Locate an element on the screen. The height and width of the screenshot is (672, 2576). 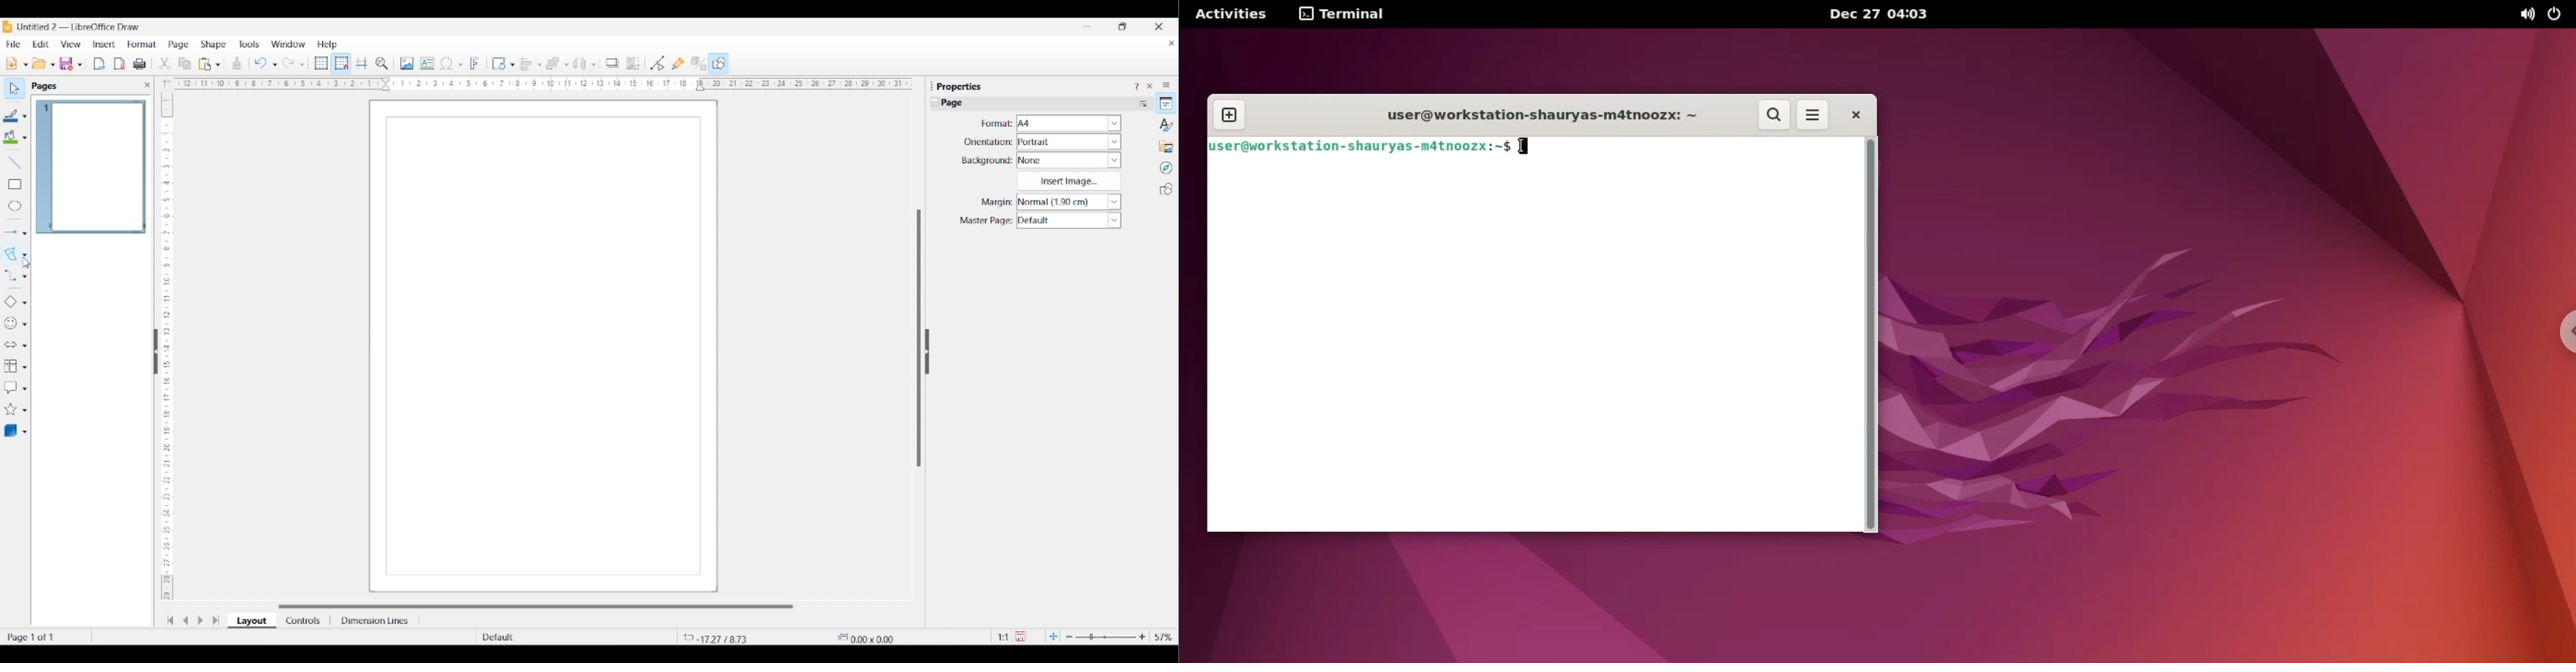
Insert image is located at coordinates (1069, 181).